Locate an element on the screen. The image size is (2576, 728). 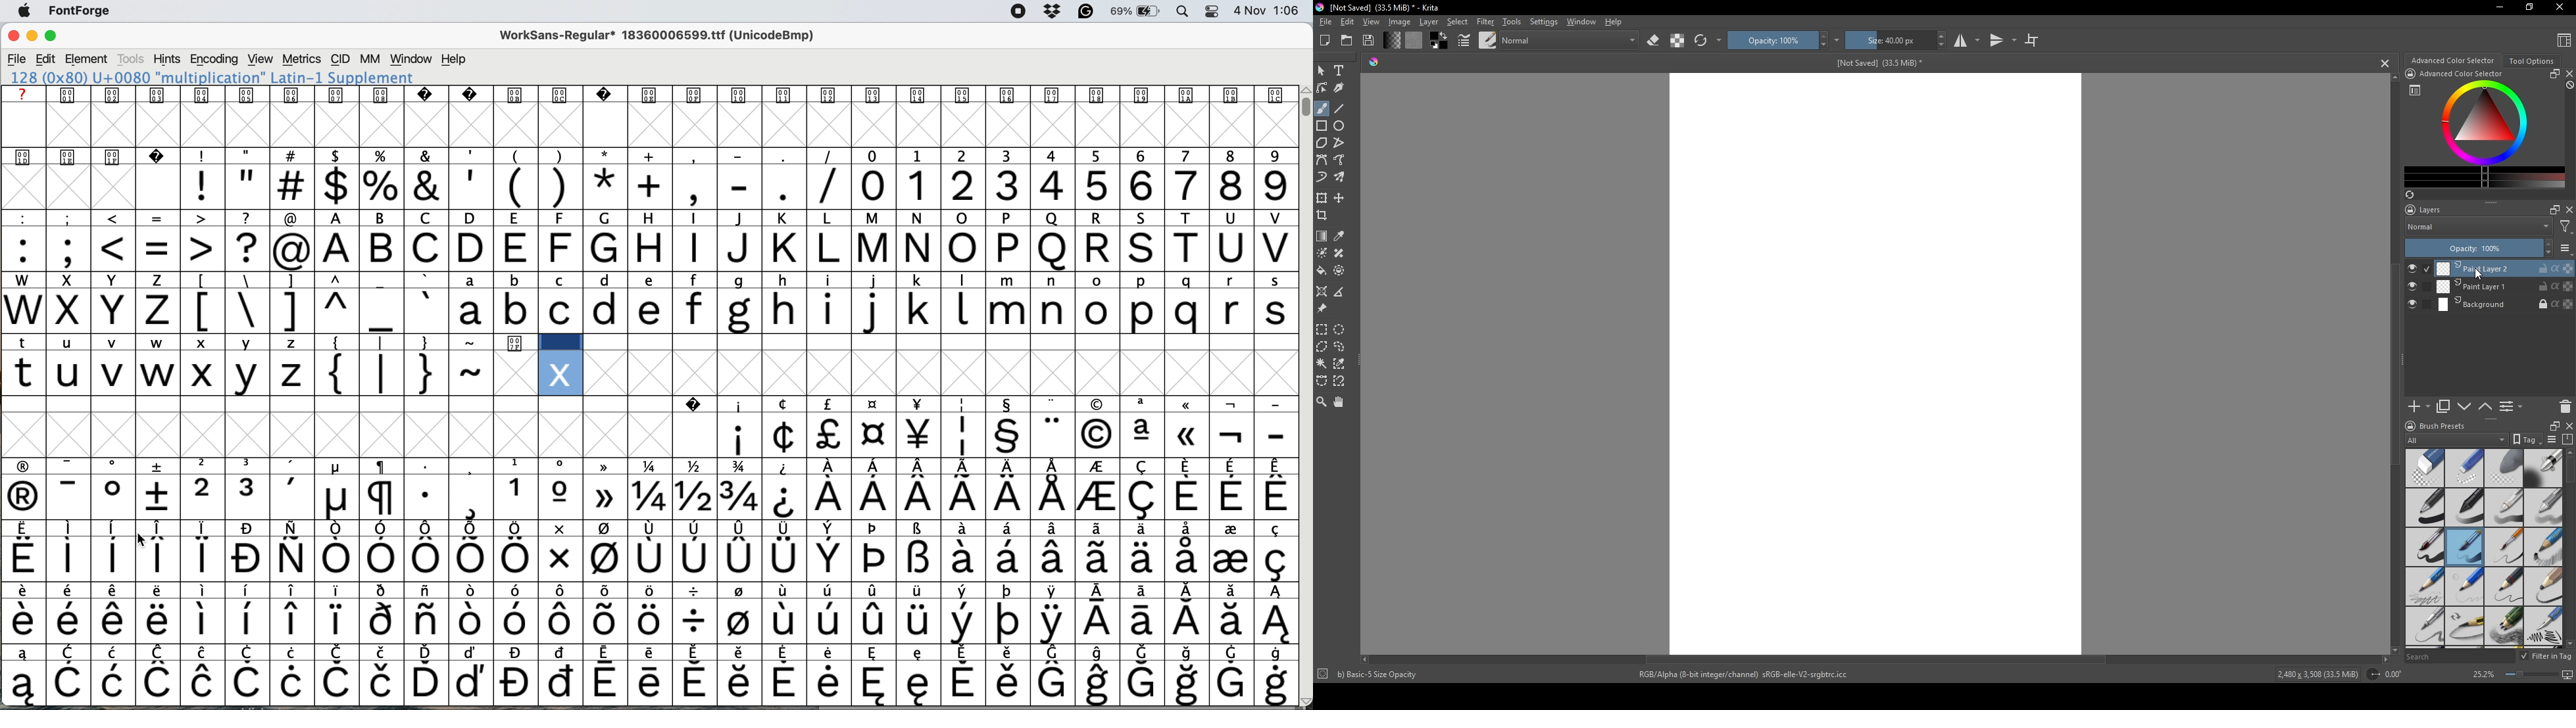
special characters is located at coordinates (407, 374).